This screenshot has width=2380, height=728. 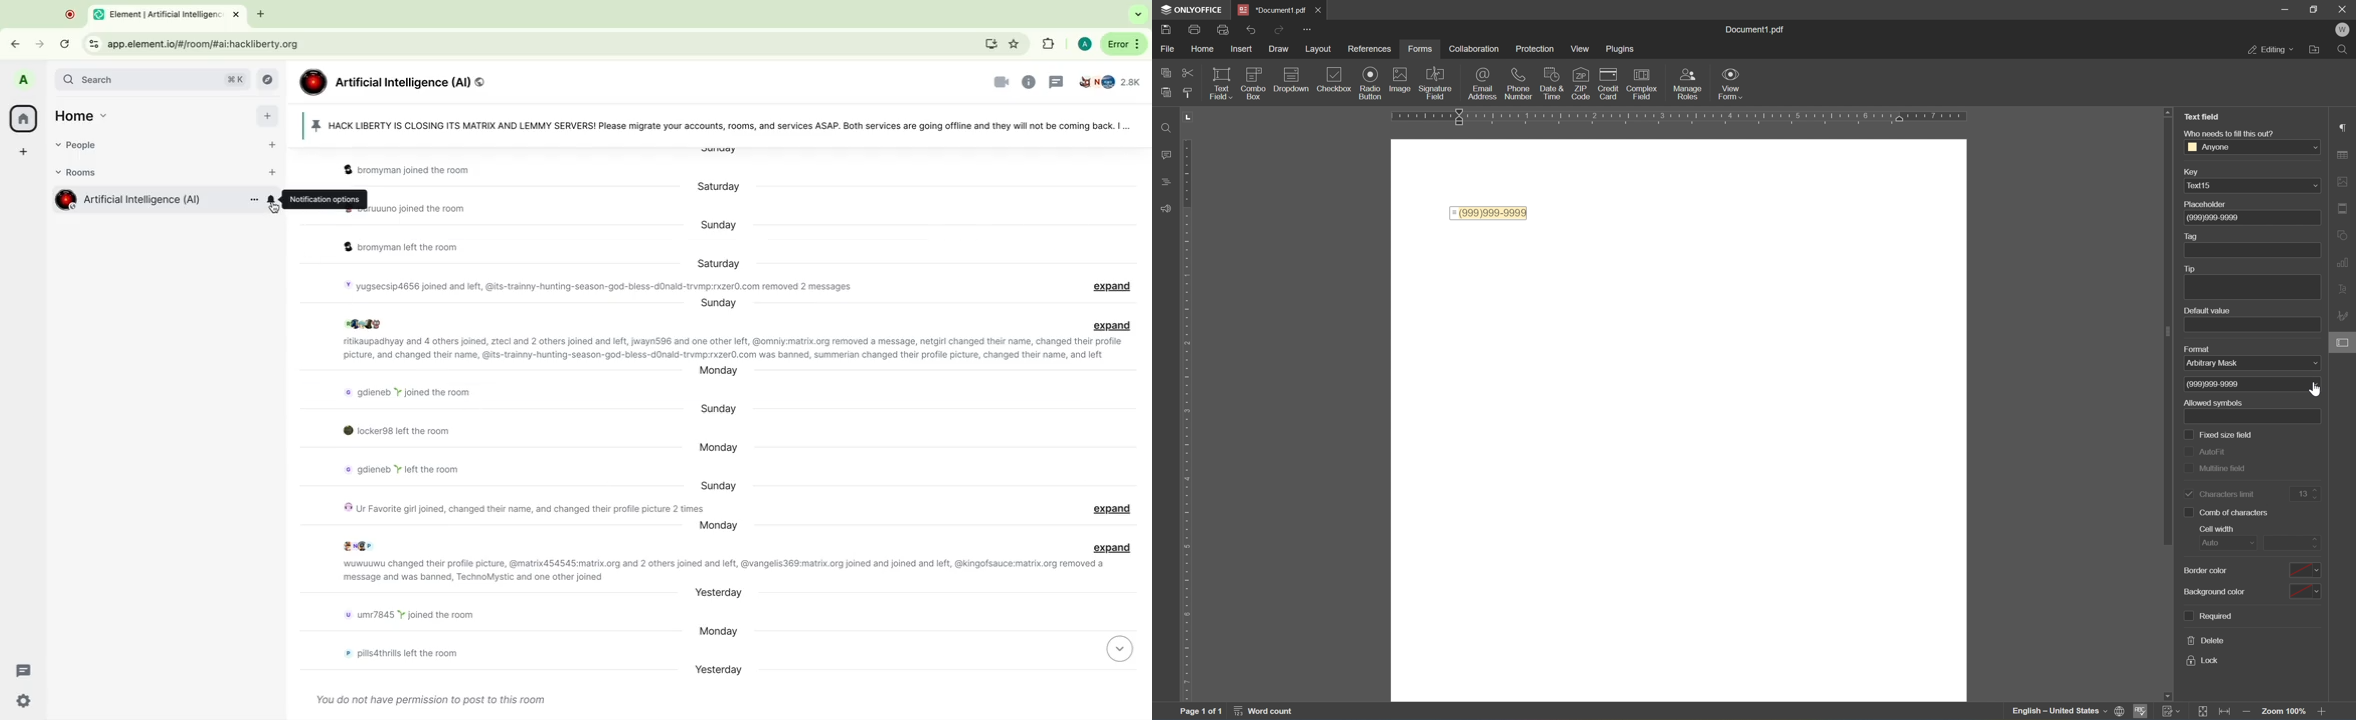 What do you see at coordinates (717, 484) in the screenshot?
I see `Day` at bounding box center [717, 484].